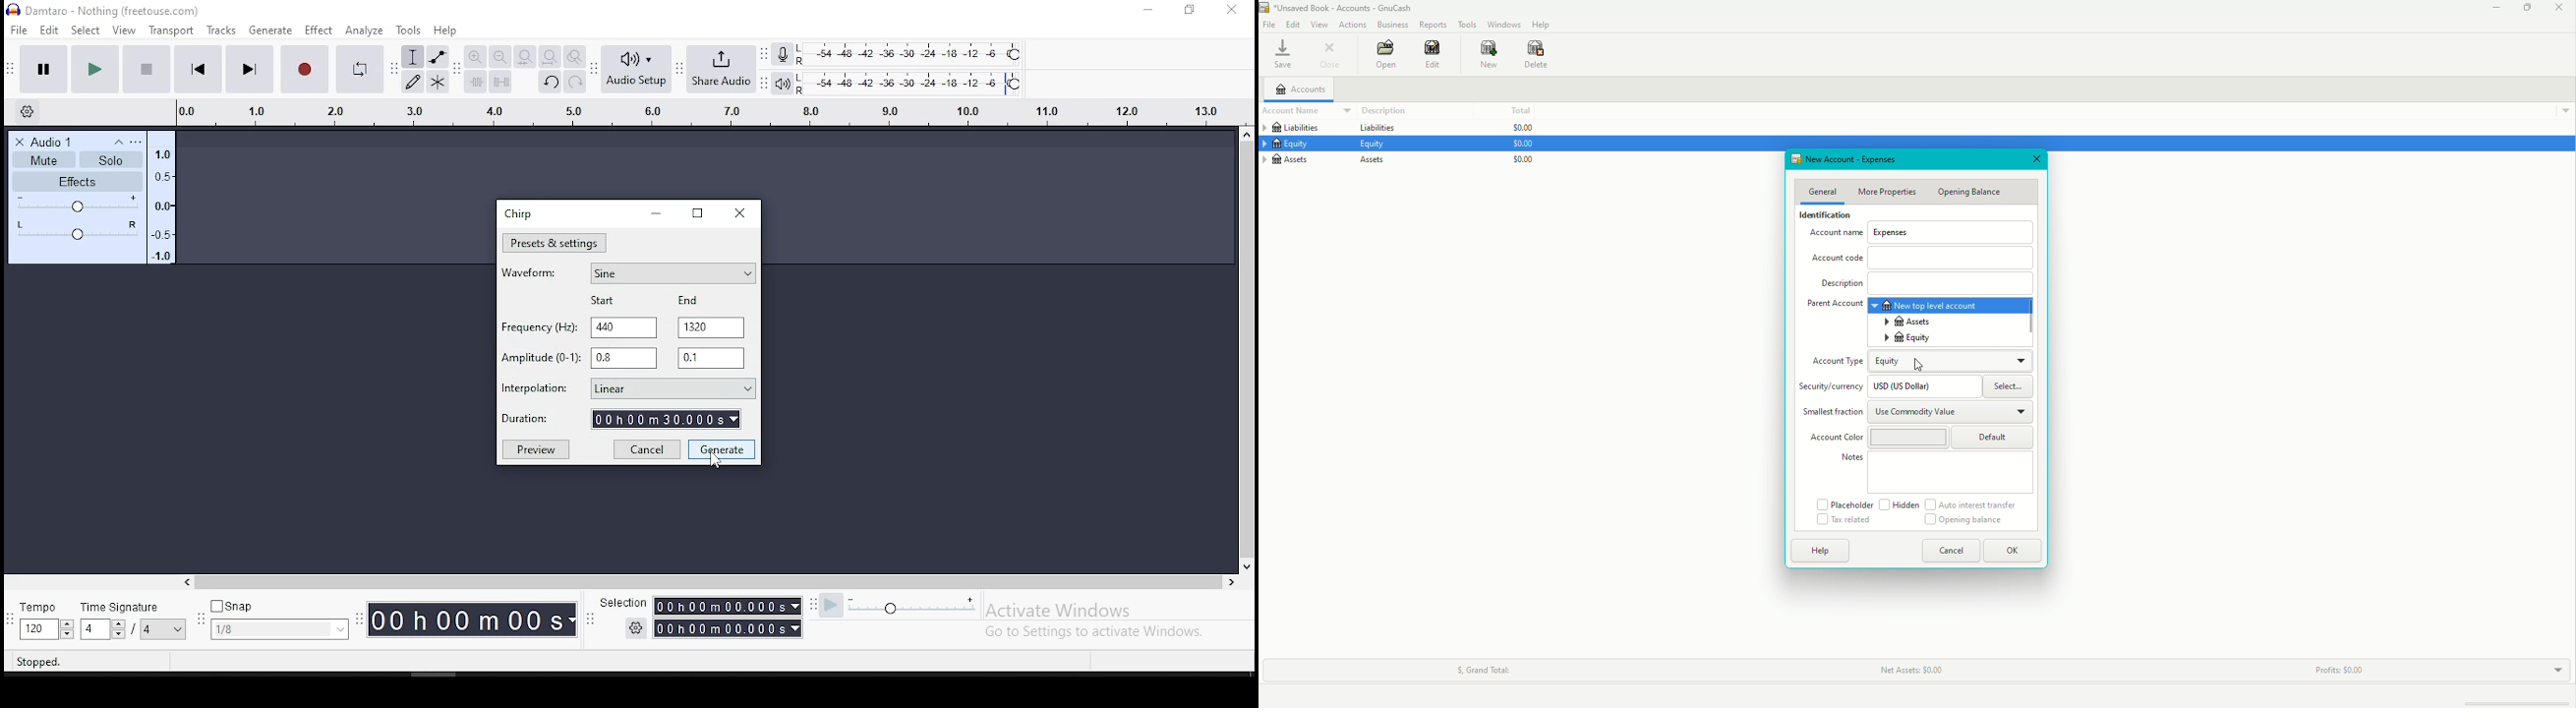  I want to click on end, so click(690, 299).